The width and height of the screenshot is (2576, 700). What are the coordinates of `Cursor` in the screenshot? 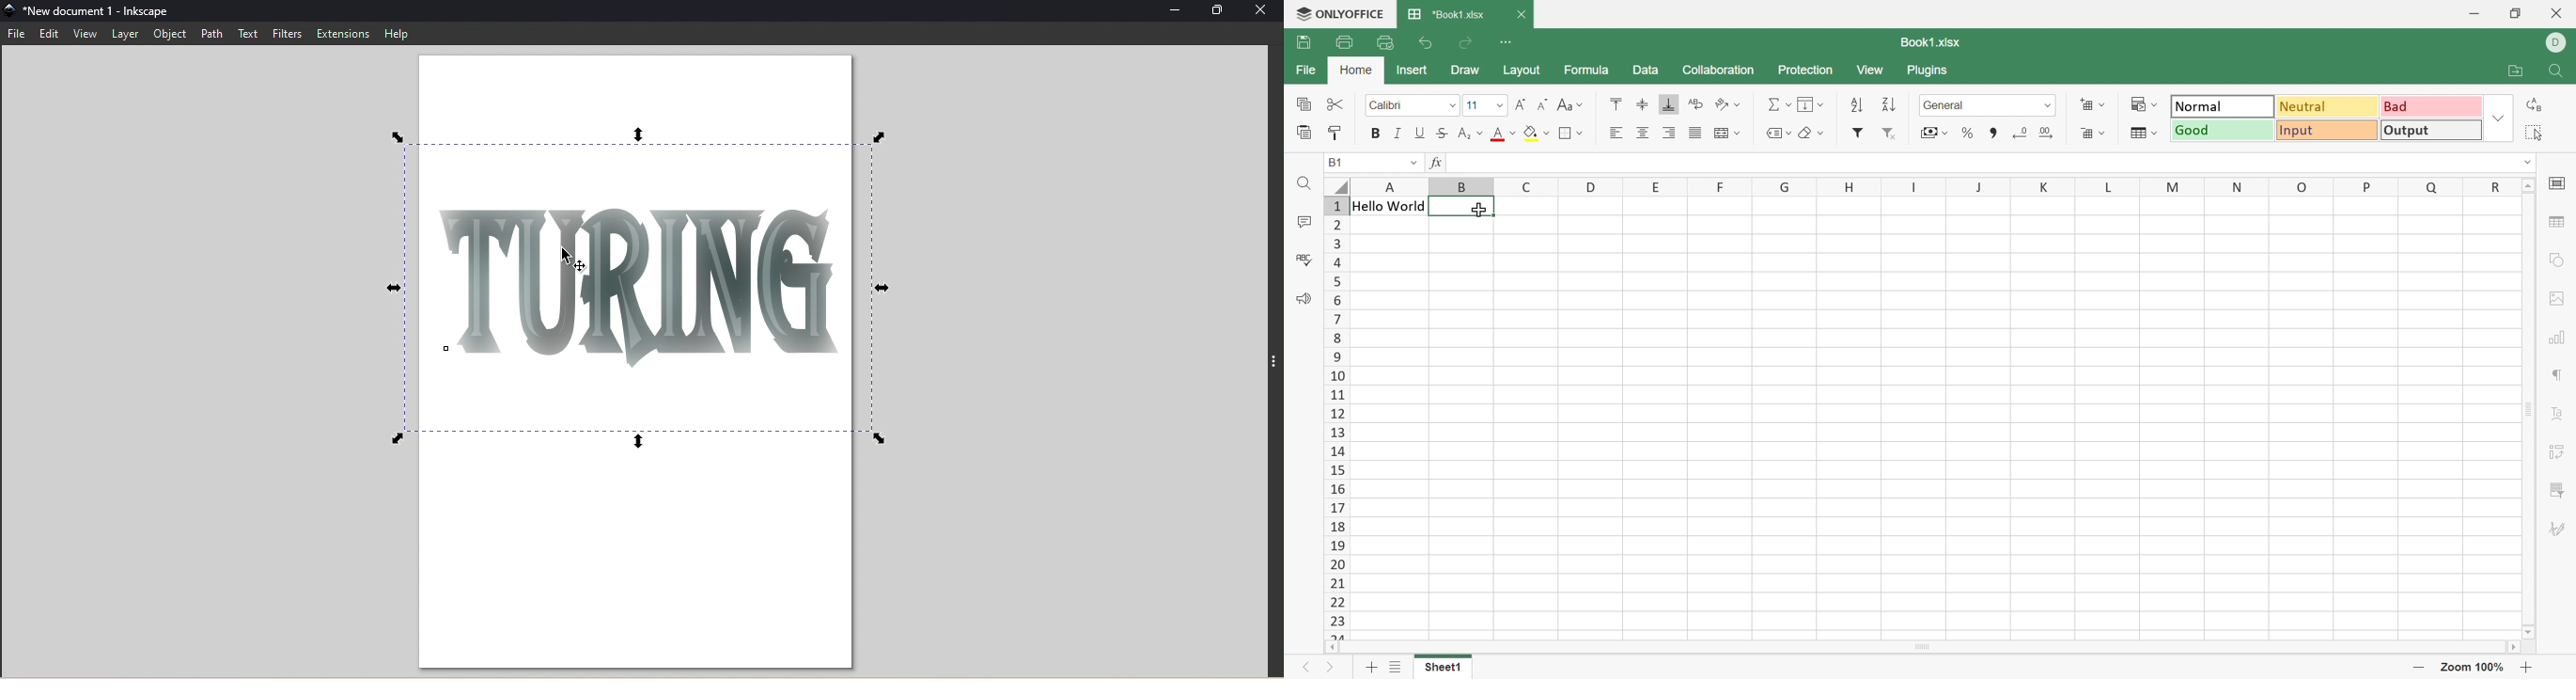 It's located at (1478, 209).